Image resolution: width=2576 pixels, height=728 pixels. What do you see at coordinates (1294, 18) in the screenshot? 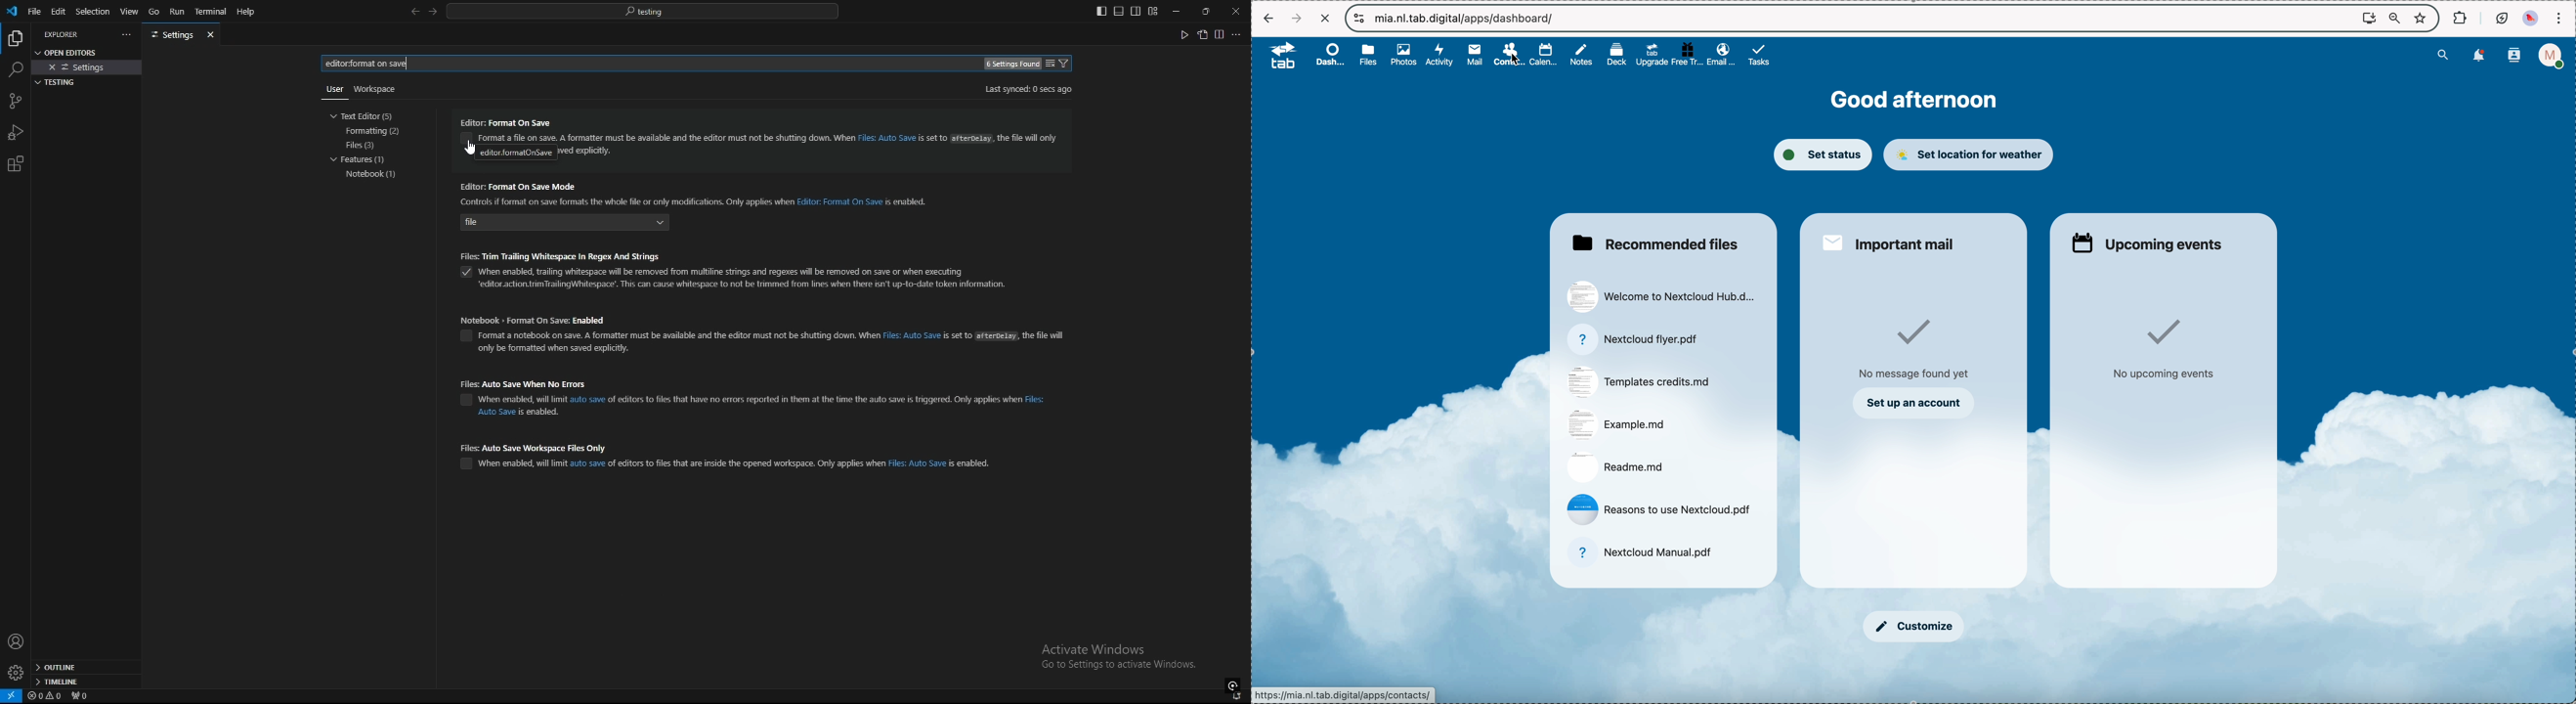
I see `navigate foward` at bounding box center [1294, 18].